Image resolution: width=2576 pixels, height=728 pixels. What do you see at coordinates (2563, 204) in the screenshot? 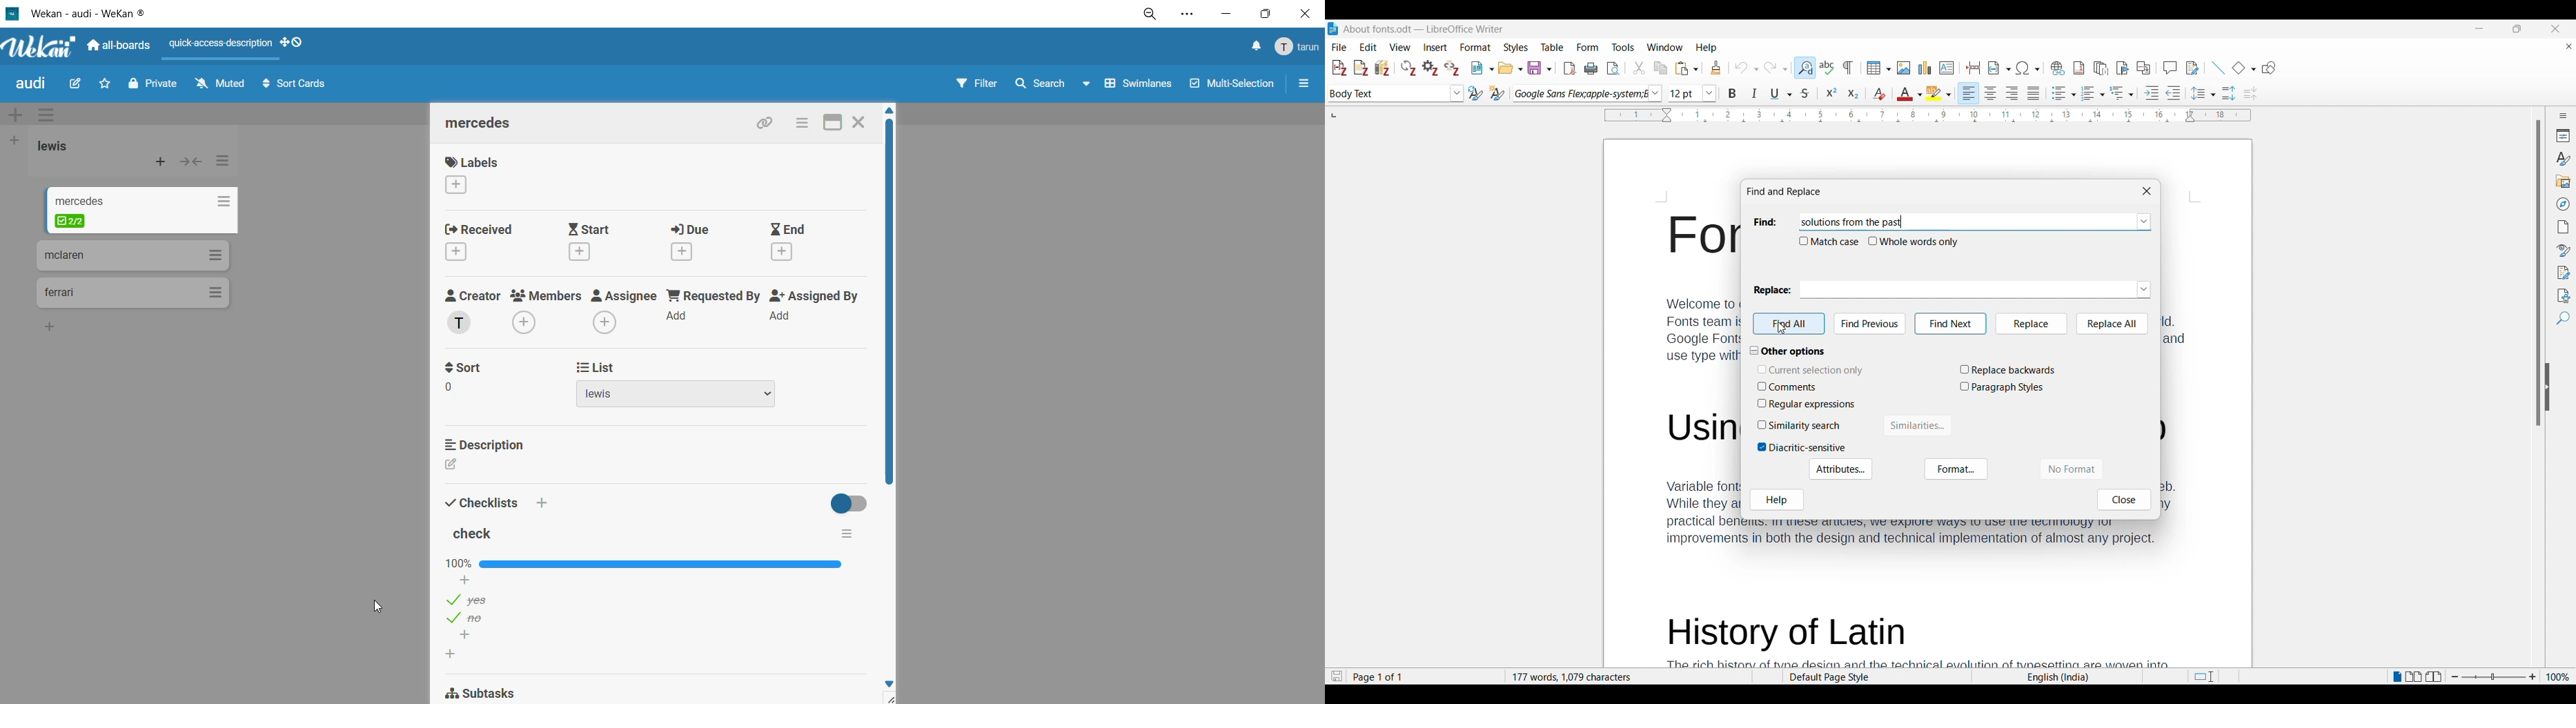
I see `Navigator` at bounding box center [2563, 204].